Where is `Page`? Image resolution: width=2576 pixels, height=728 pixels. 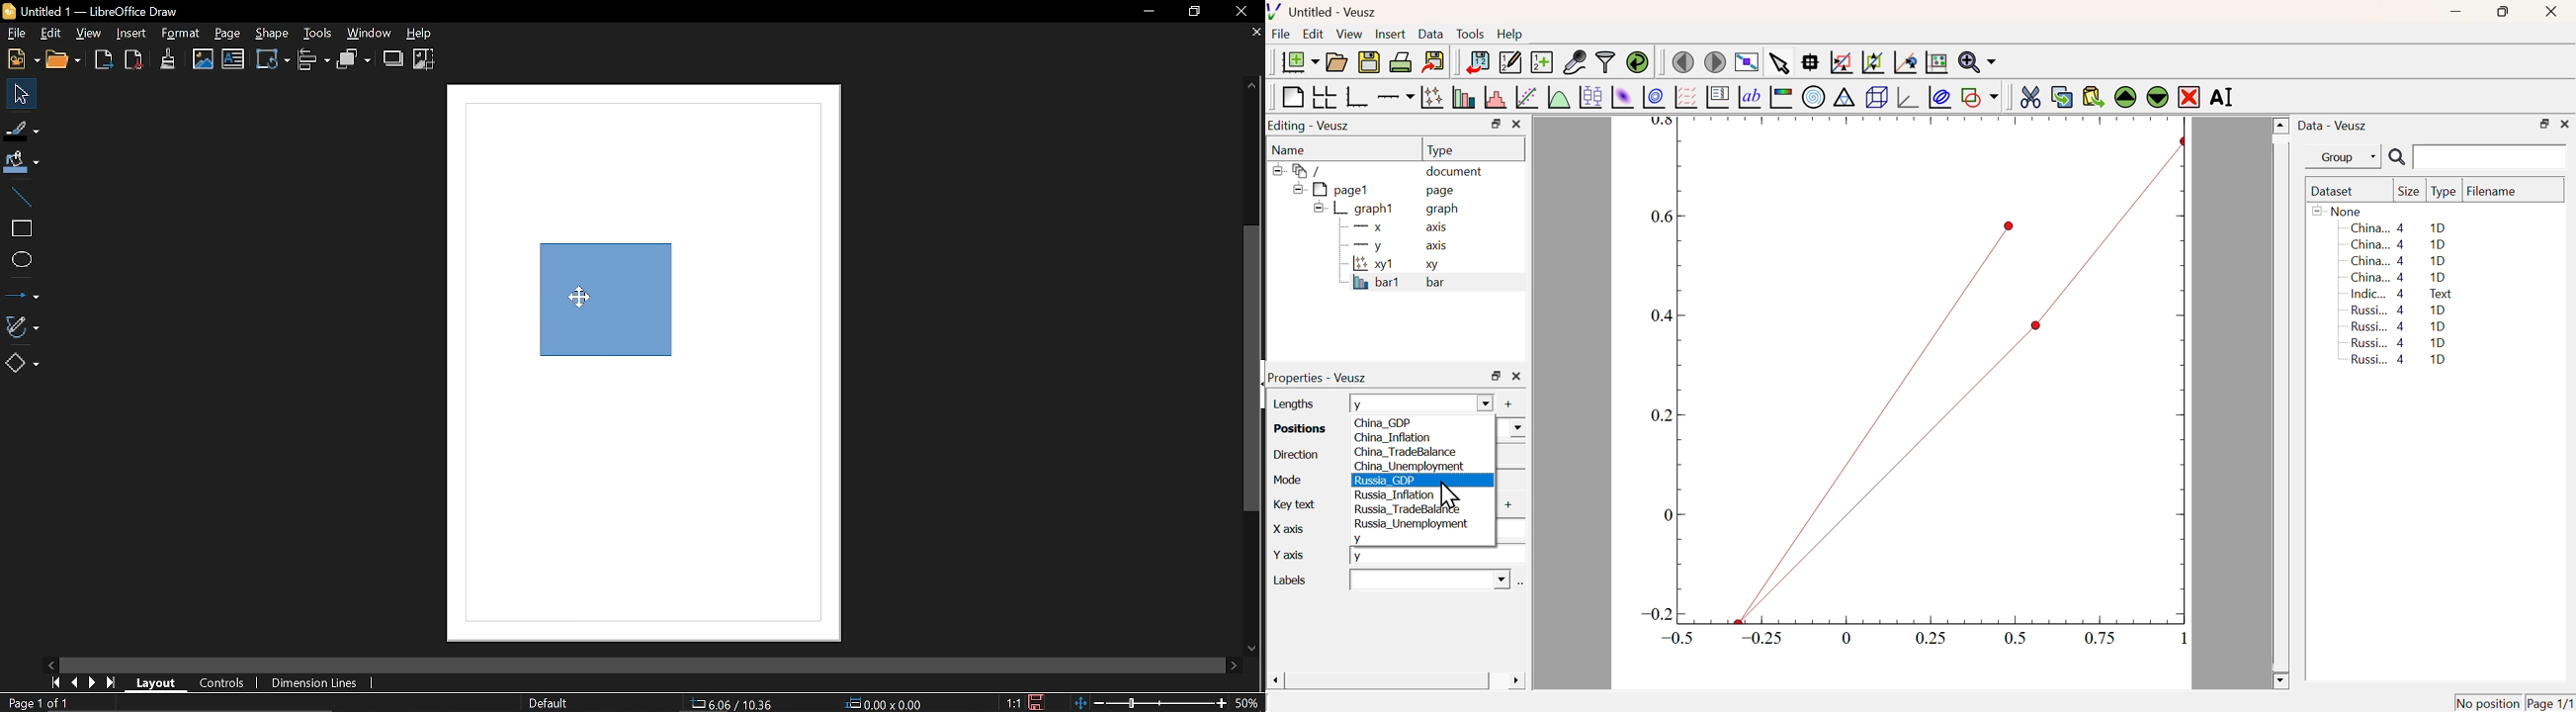
Page is located at coordinates (227, 34).